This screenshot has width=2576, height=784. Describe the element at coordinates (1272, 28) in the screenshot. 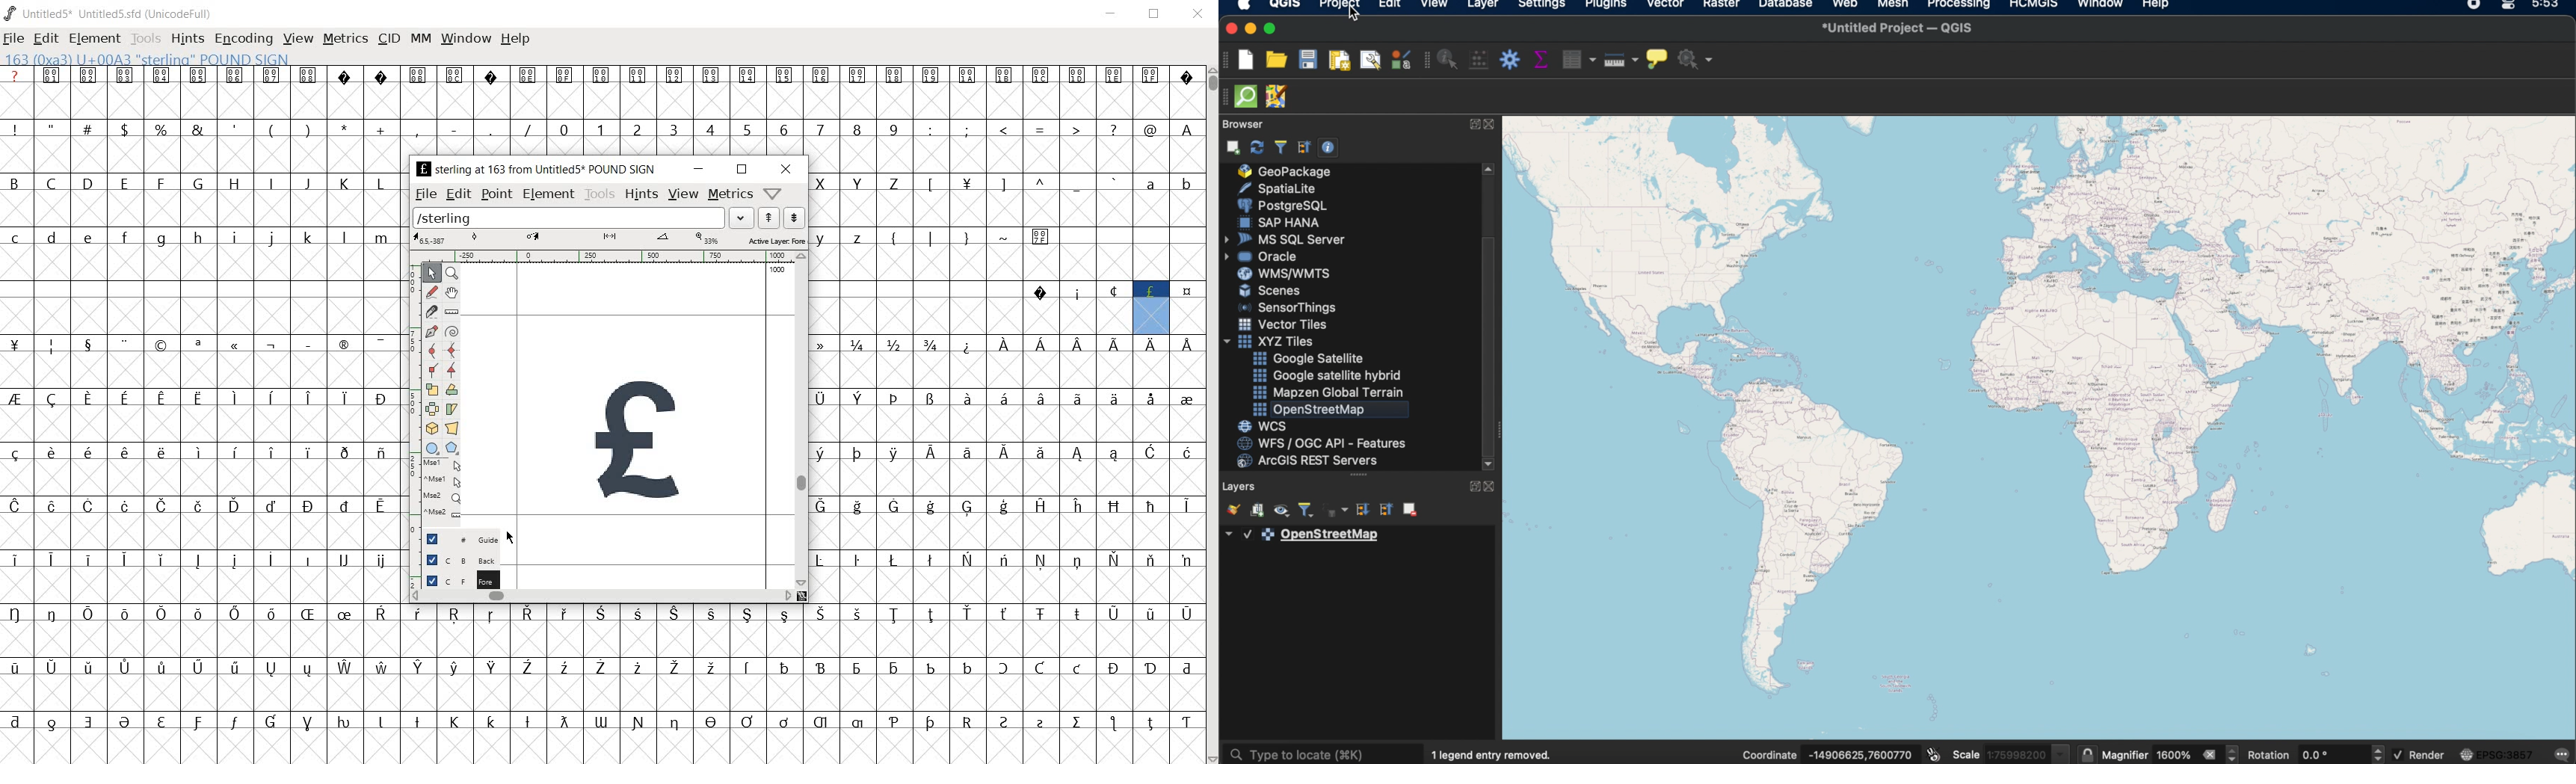

I see `maximize` at that location.